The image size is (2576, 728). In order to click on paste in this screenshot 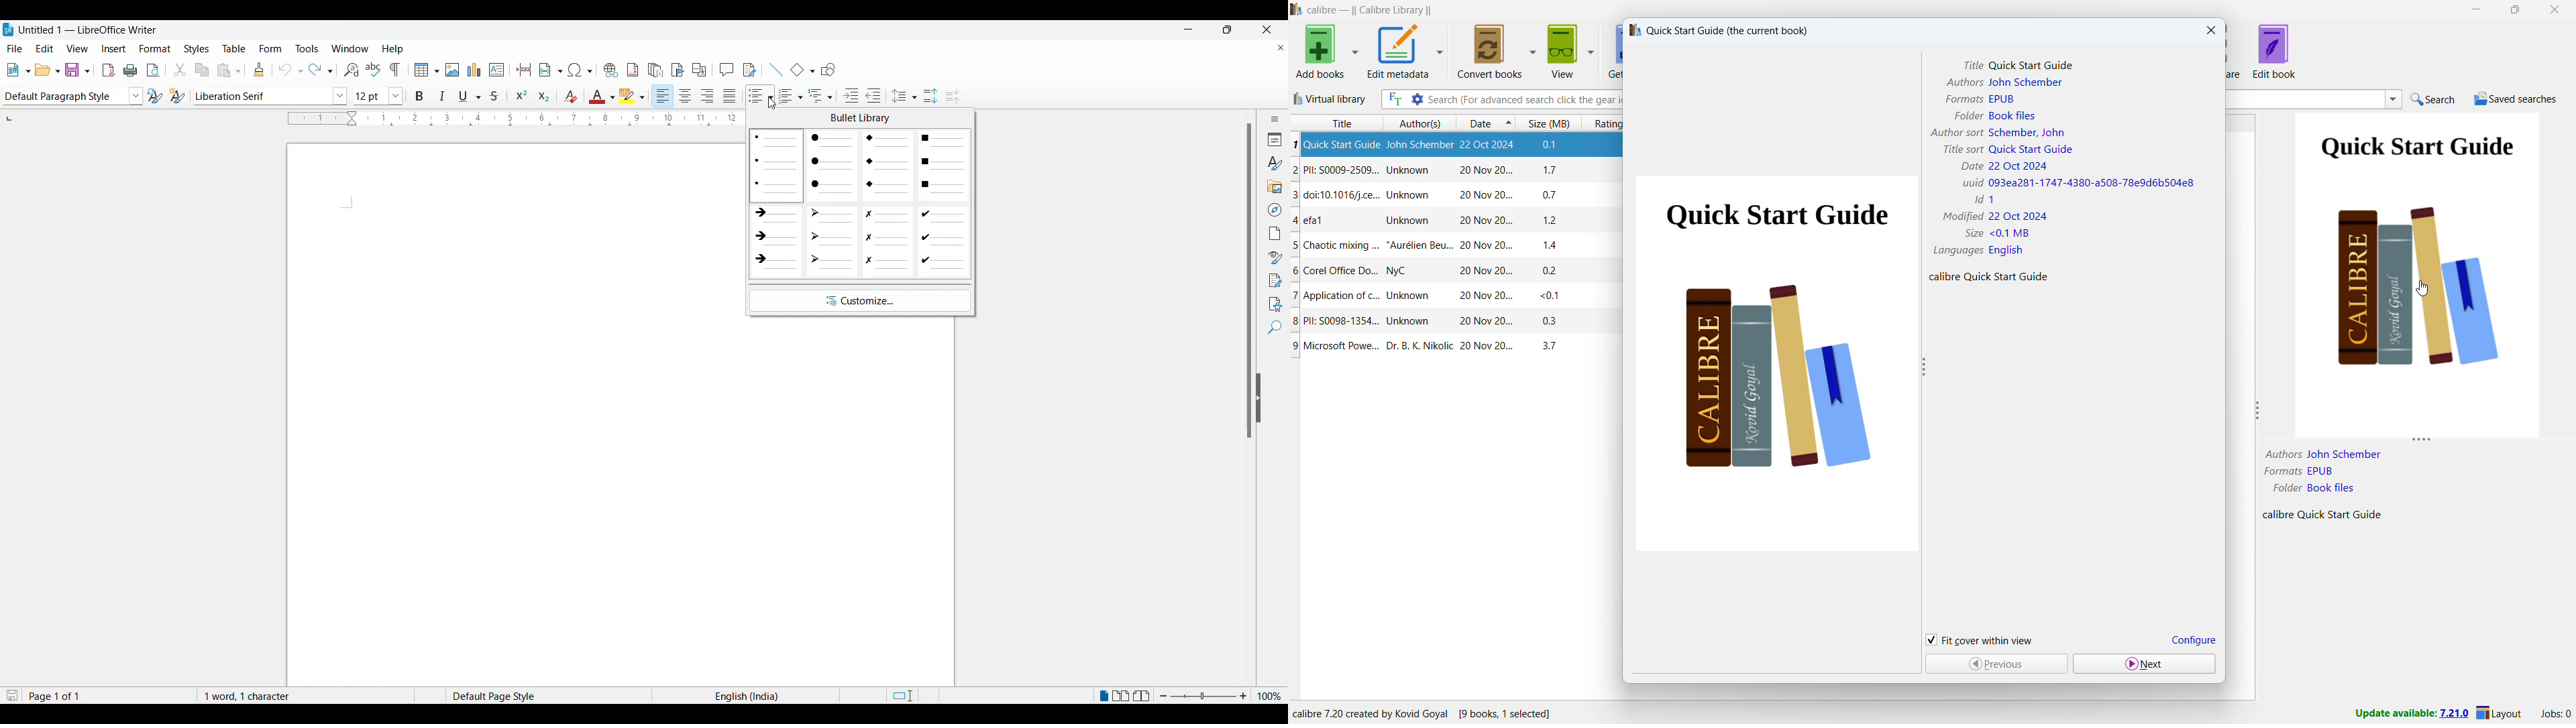, I will do `click(231, 70)`.